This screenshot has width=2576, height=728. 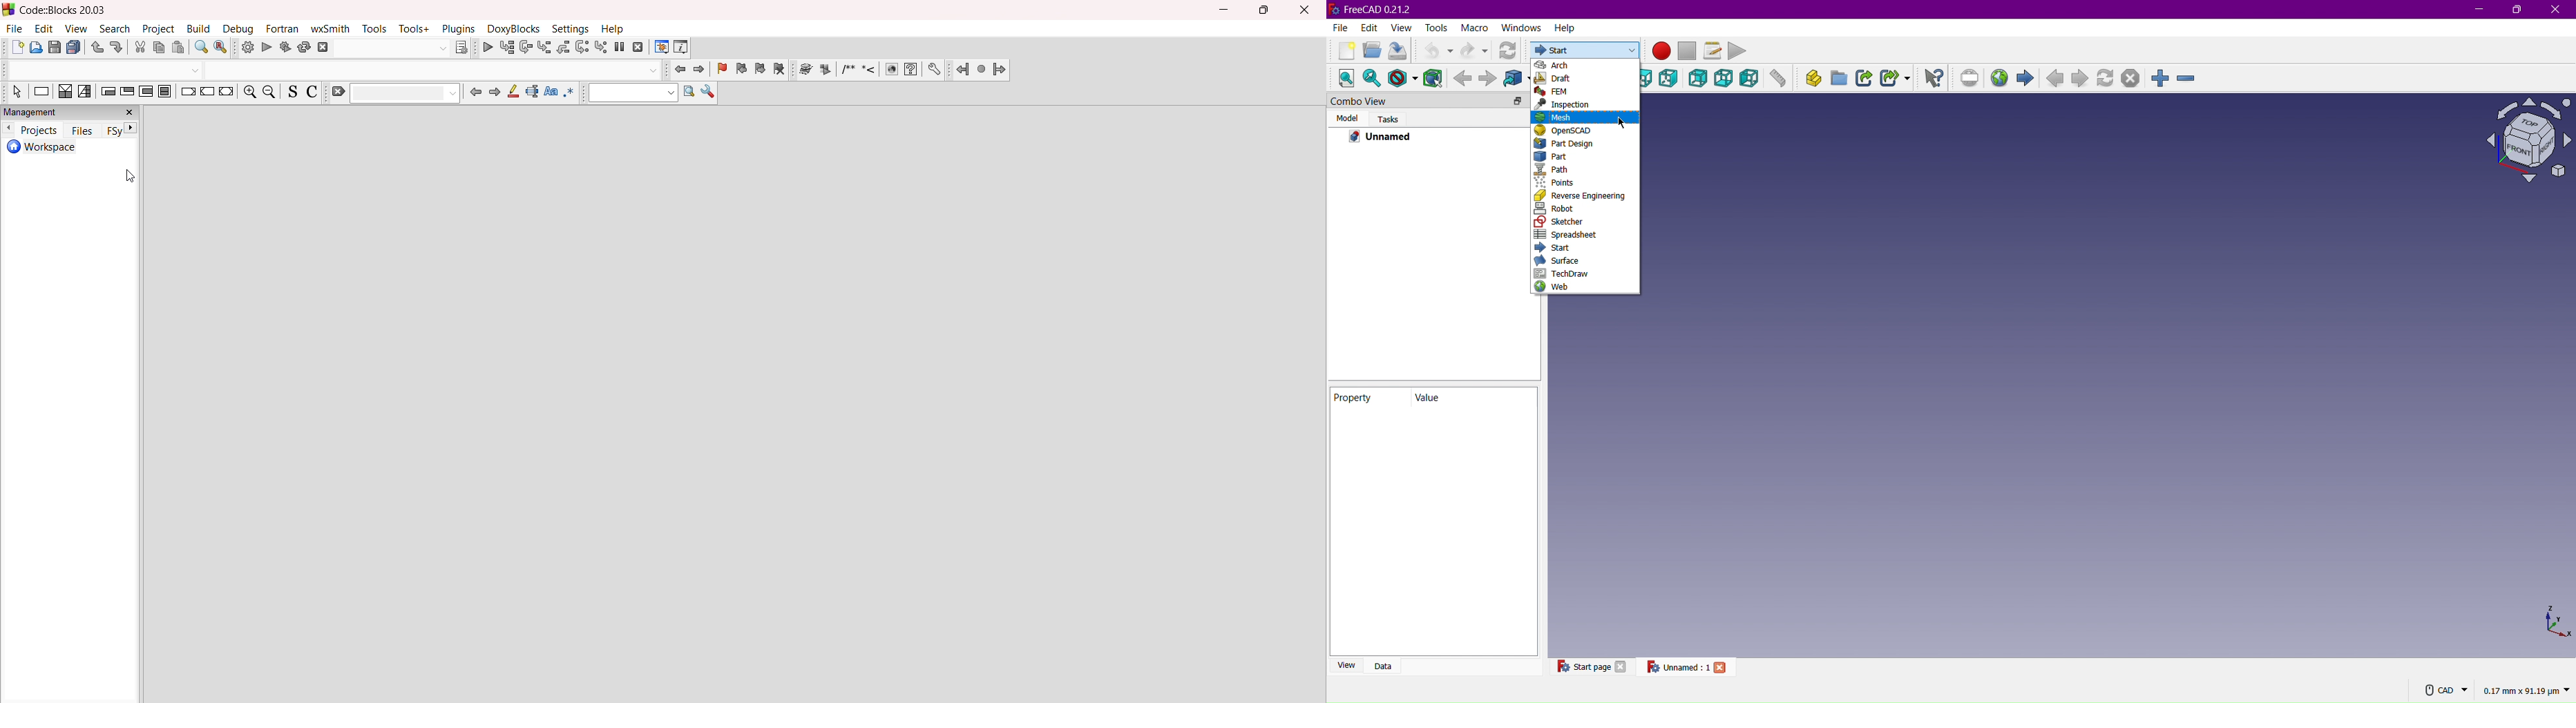 I want to click on next line , so click(x=525, y=47).